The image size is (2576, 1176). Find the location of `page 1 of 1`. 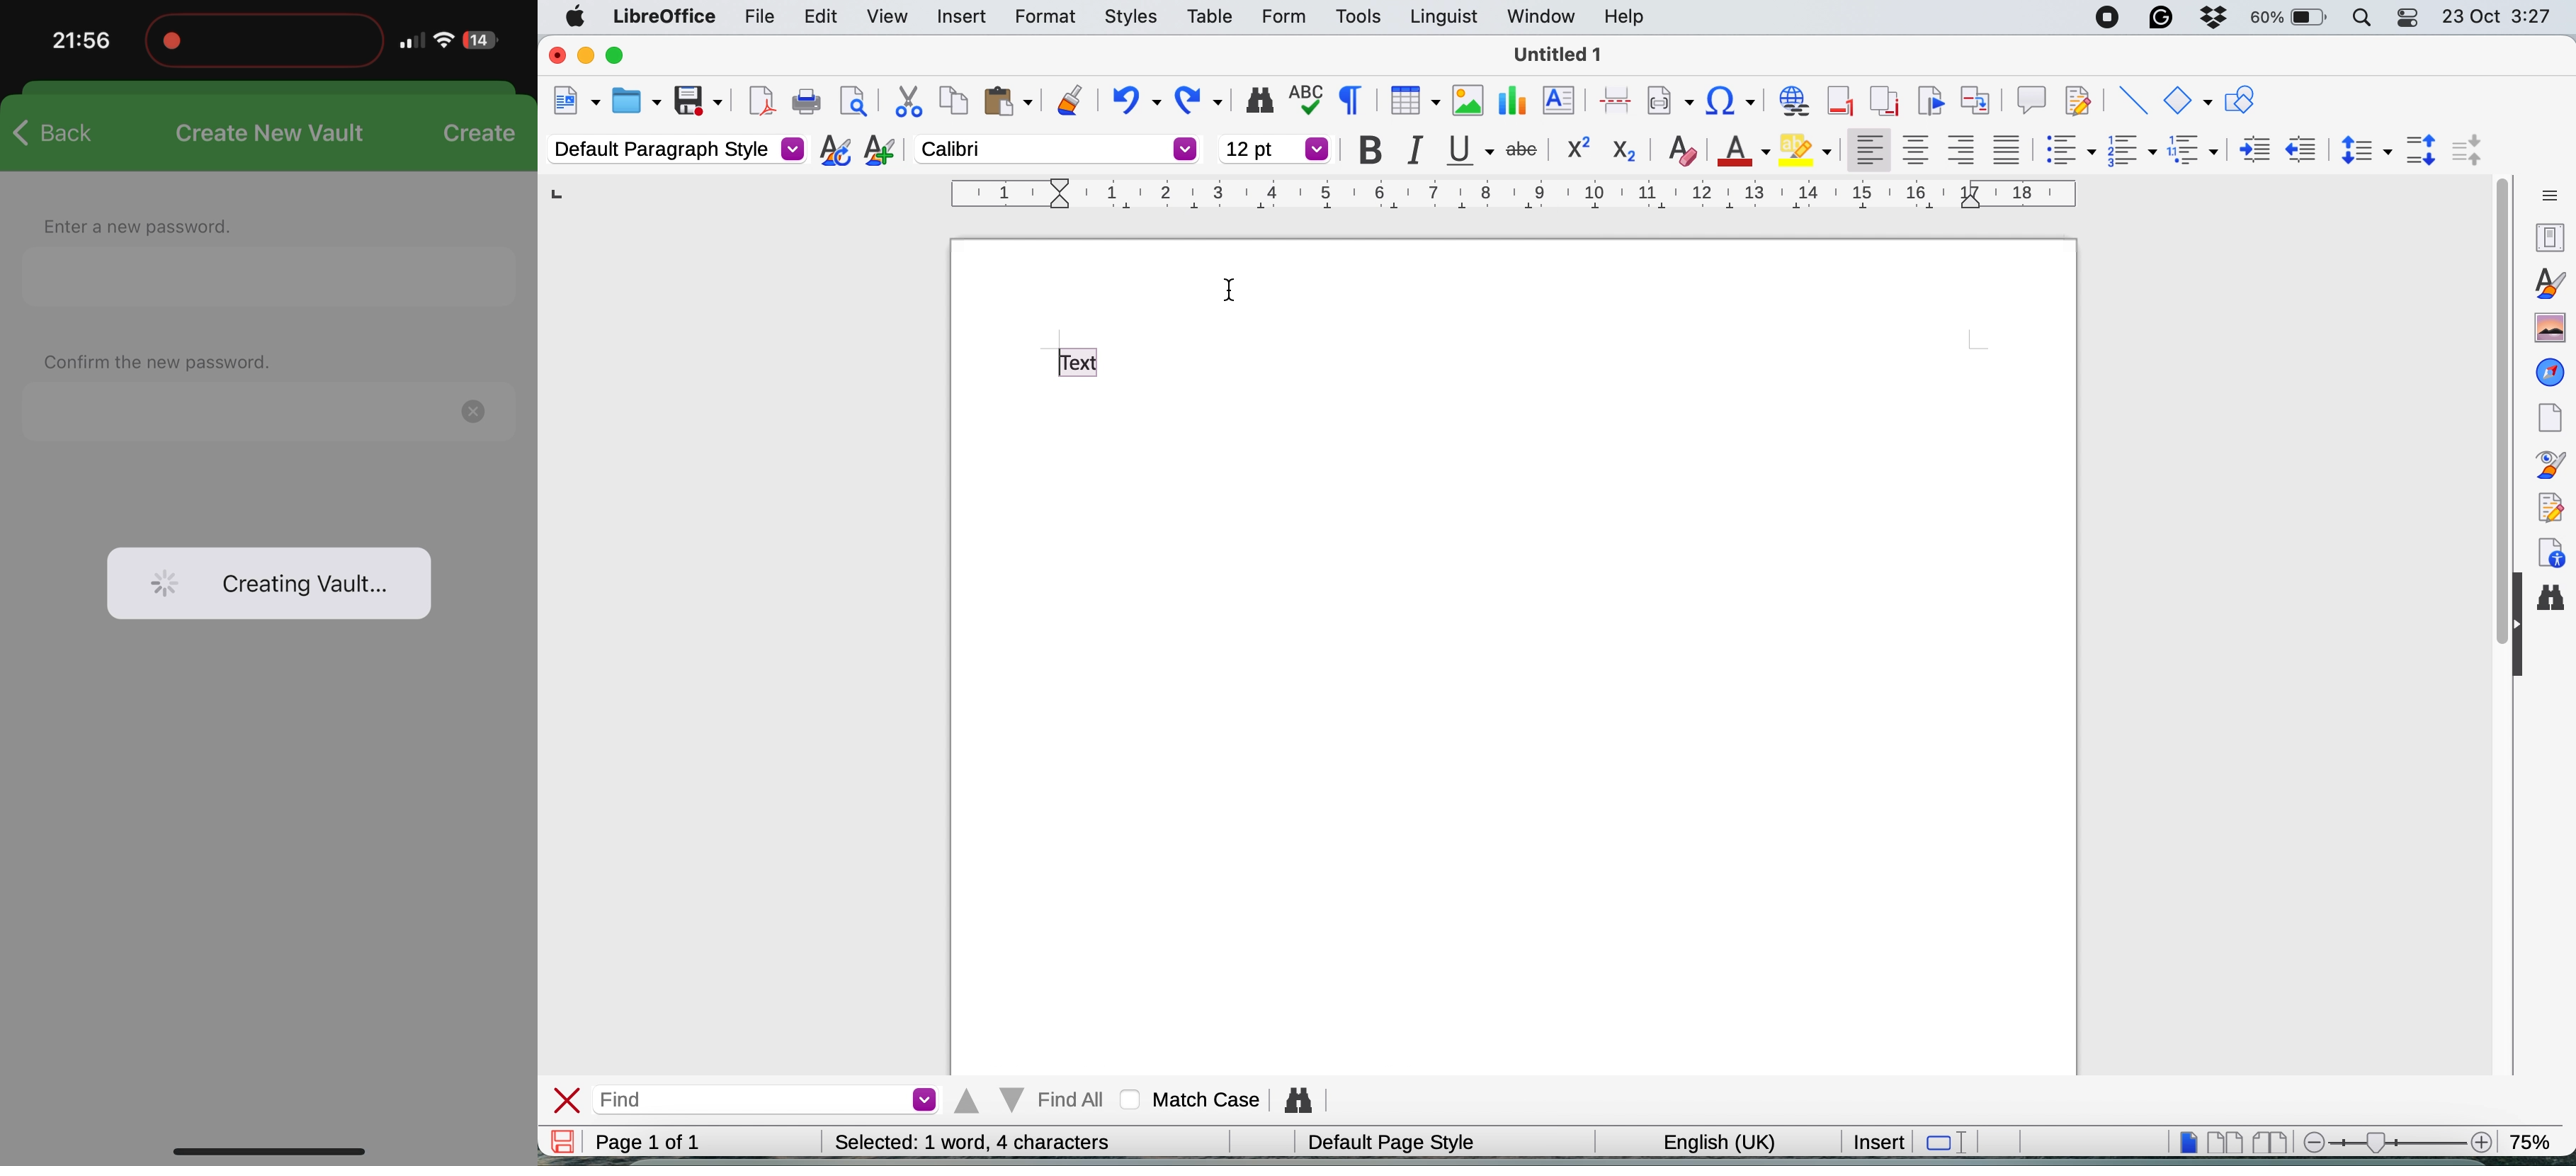

page 1 of 1 is located at coordinates (645, 1143).